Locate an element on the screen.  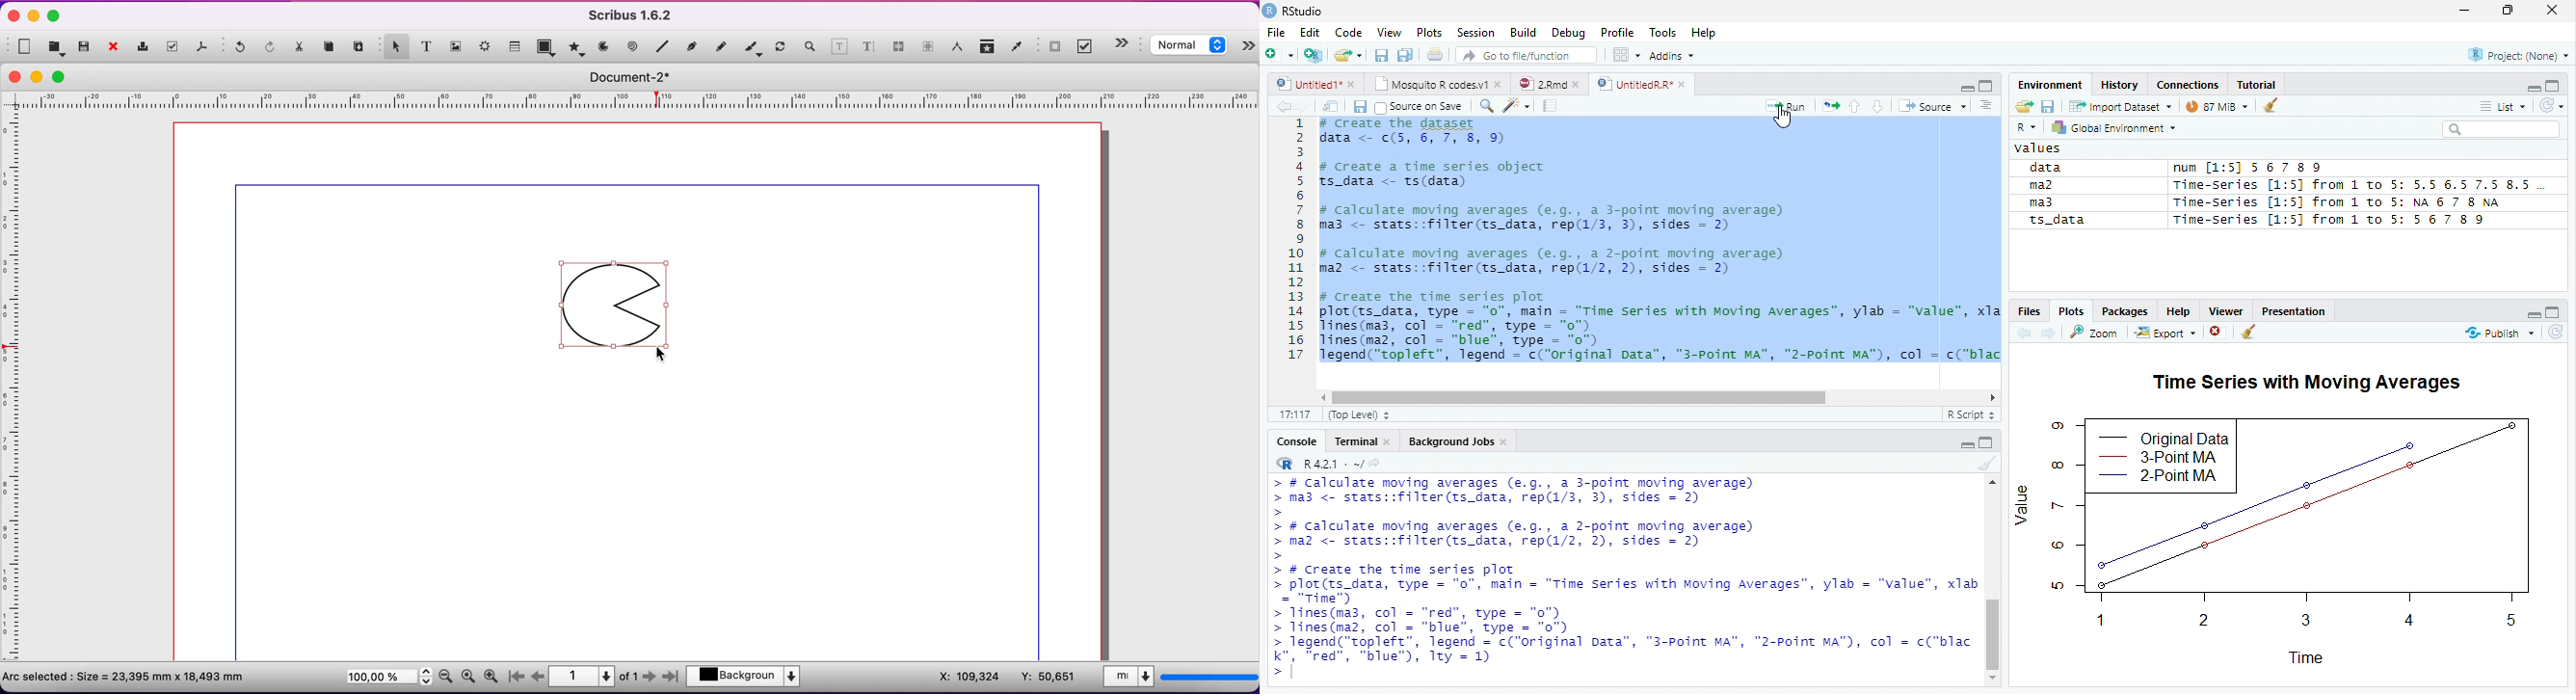
Publish is located at coordinates (2496, 334).